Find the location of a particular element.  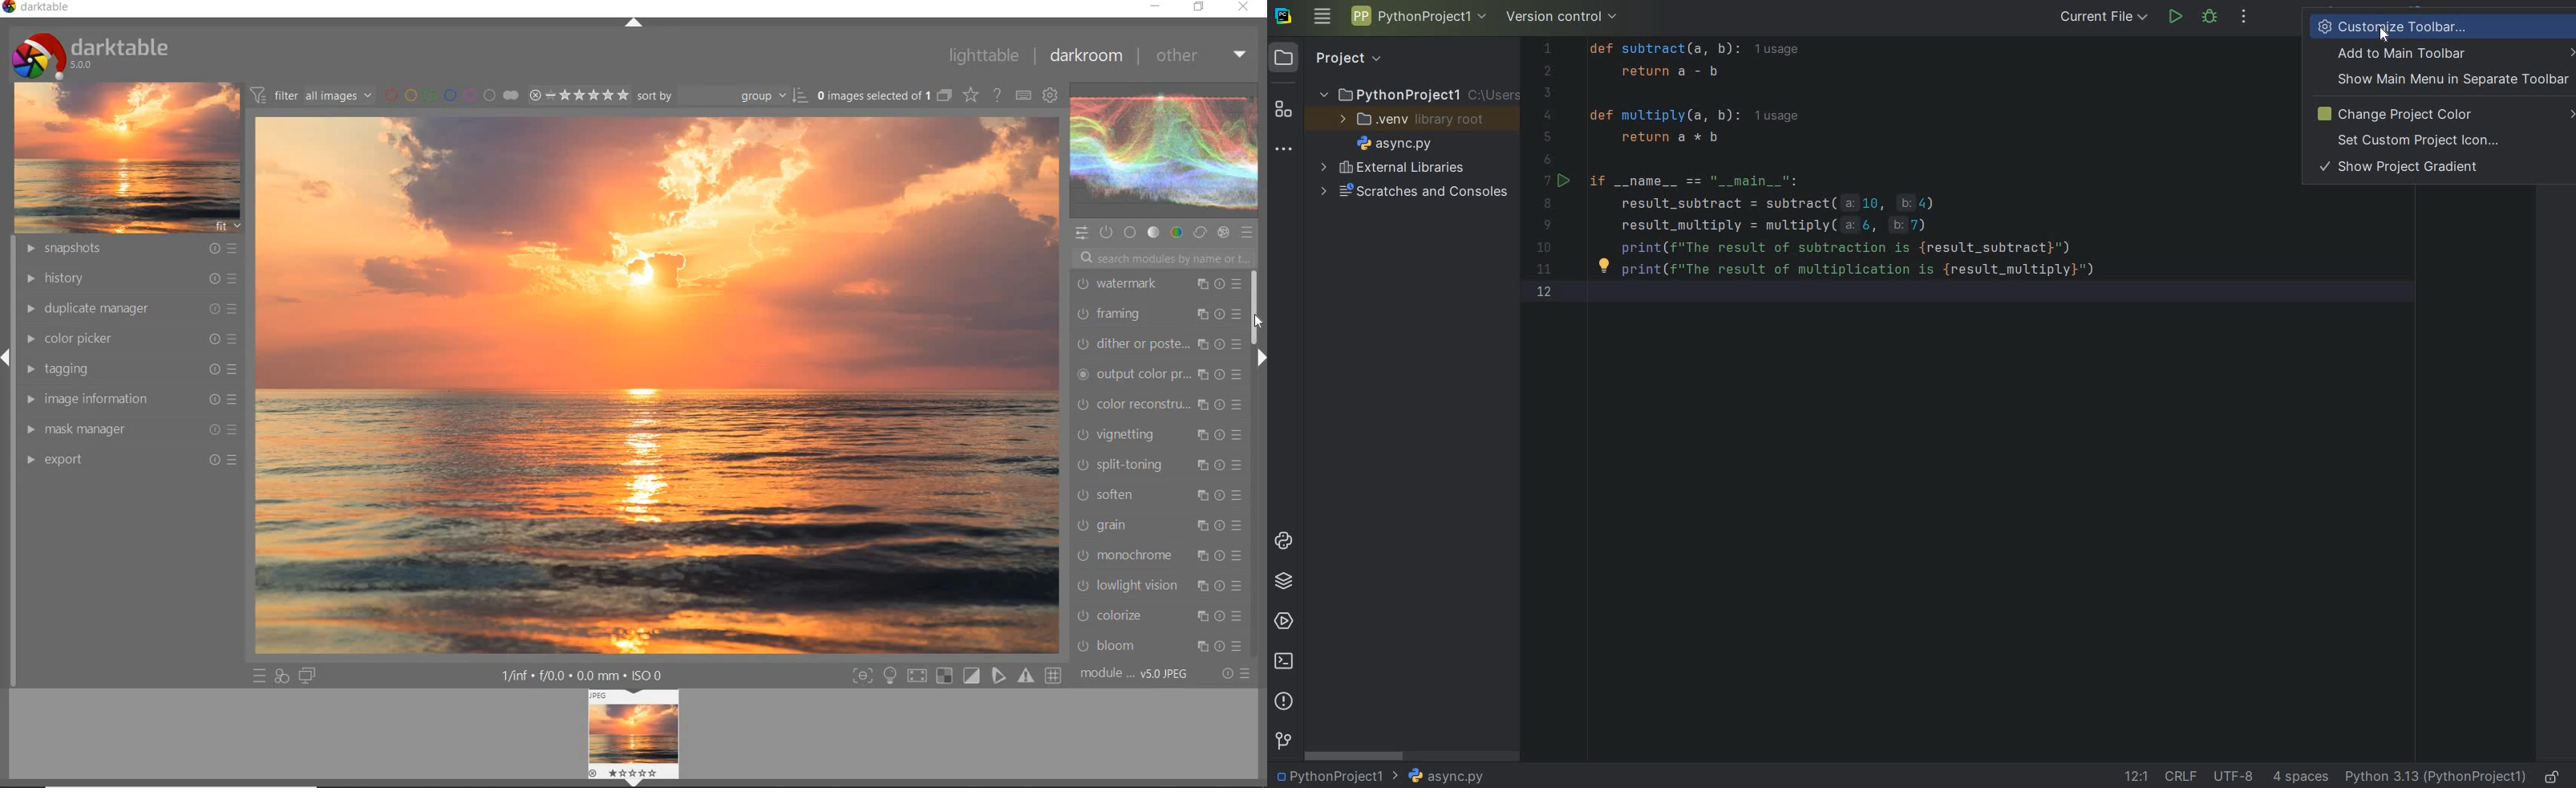

CORRECT is located at coordinates (1200, 233).